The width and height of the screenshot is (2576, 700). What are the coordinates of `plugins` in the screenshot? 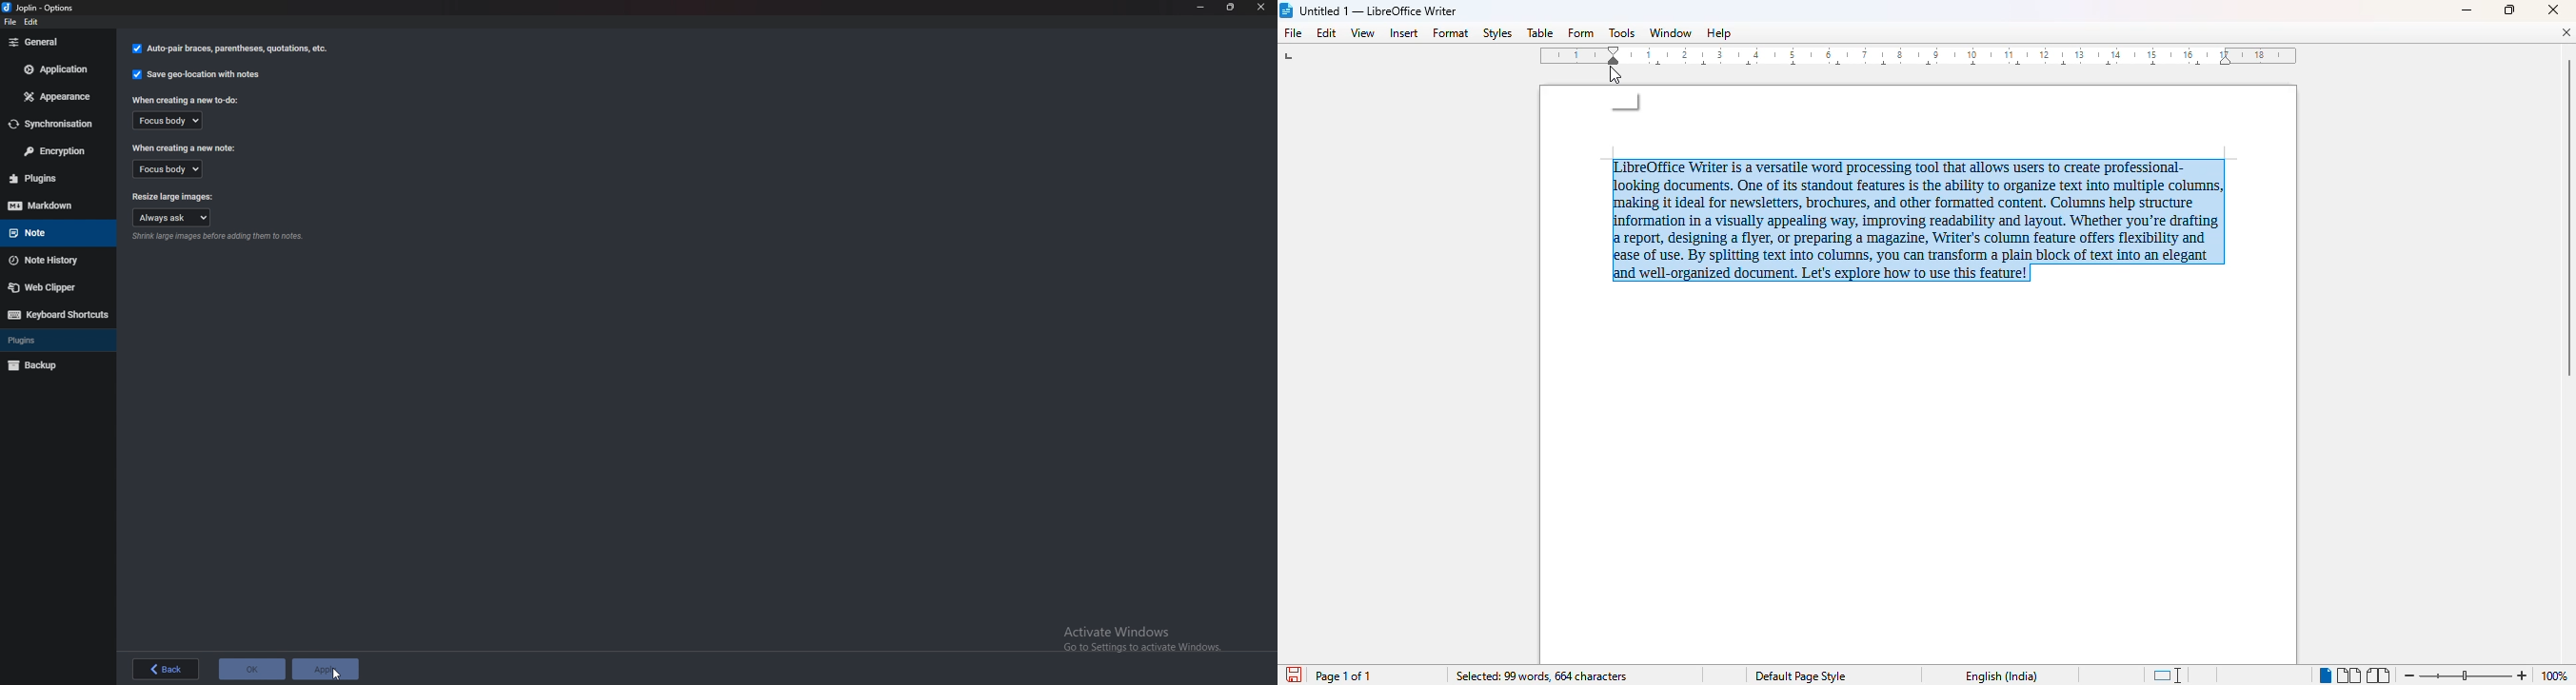 It's located at (55, 339).